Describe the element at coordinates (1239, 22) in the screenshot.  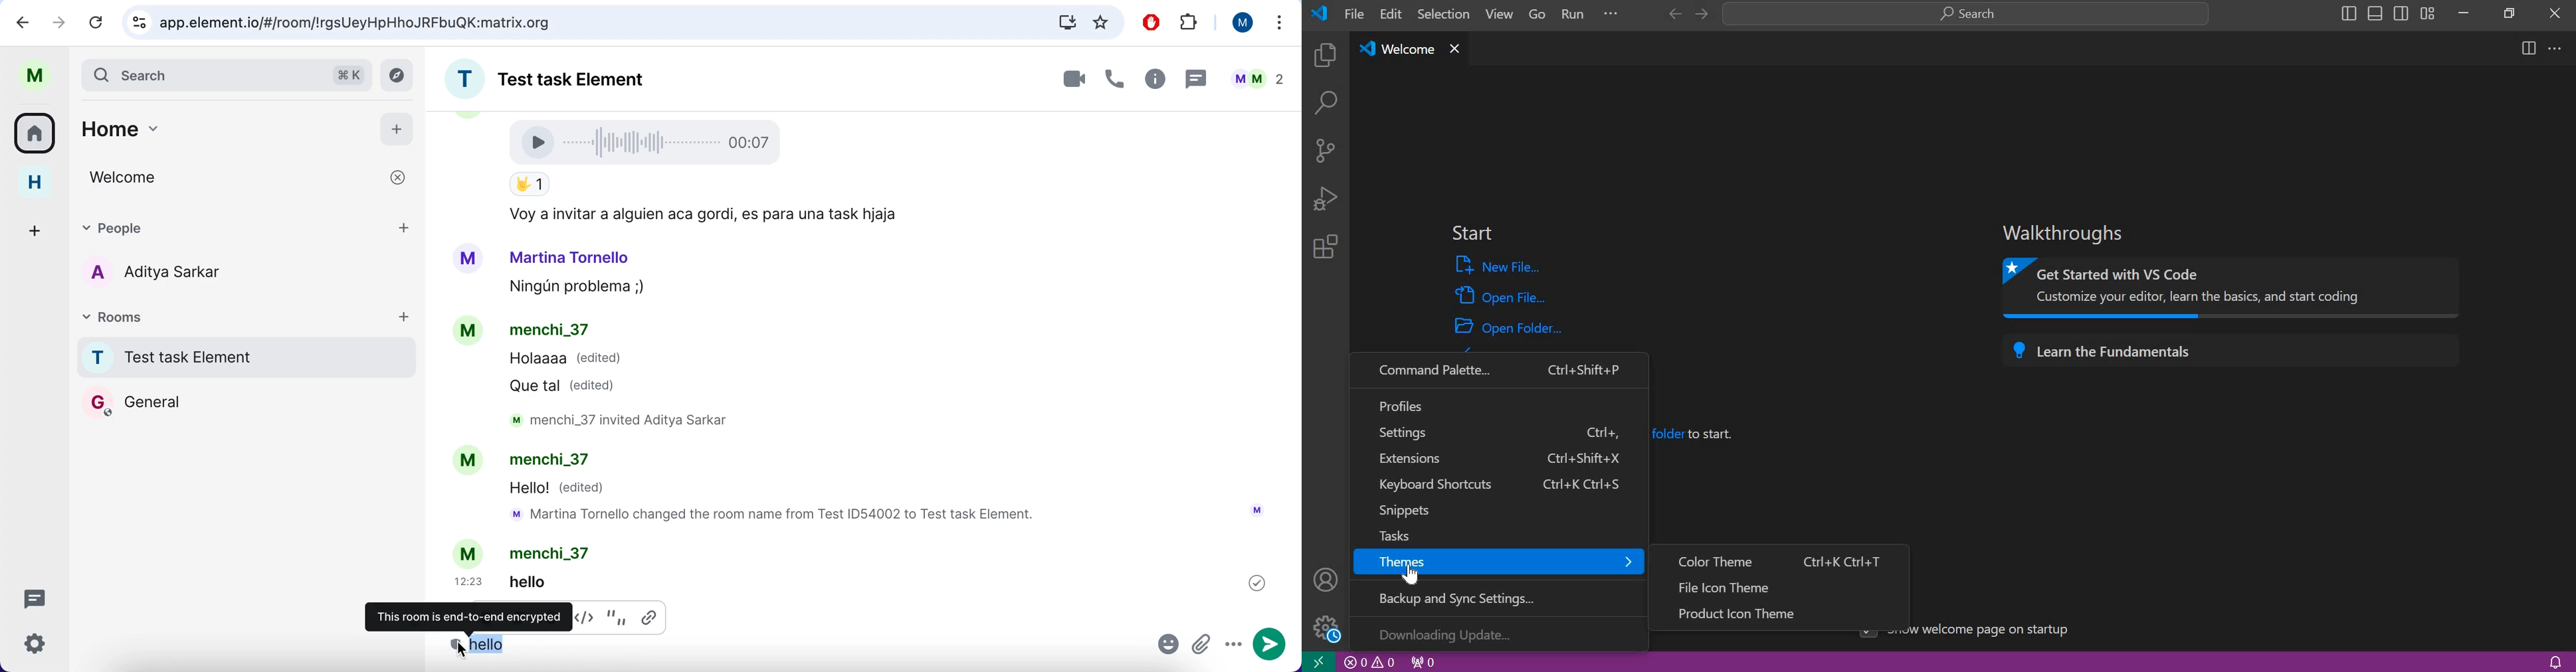
I see `user` at that location.